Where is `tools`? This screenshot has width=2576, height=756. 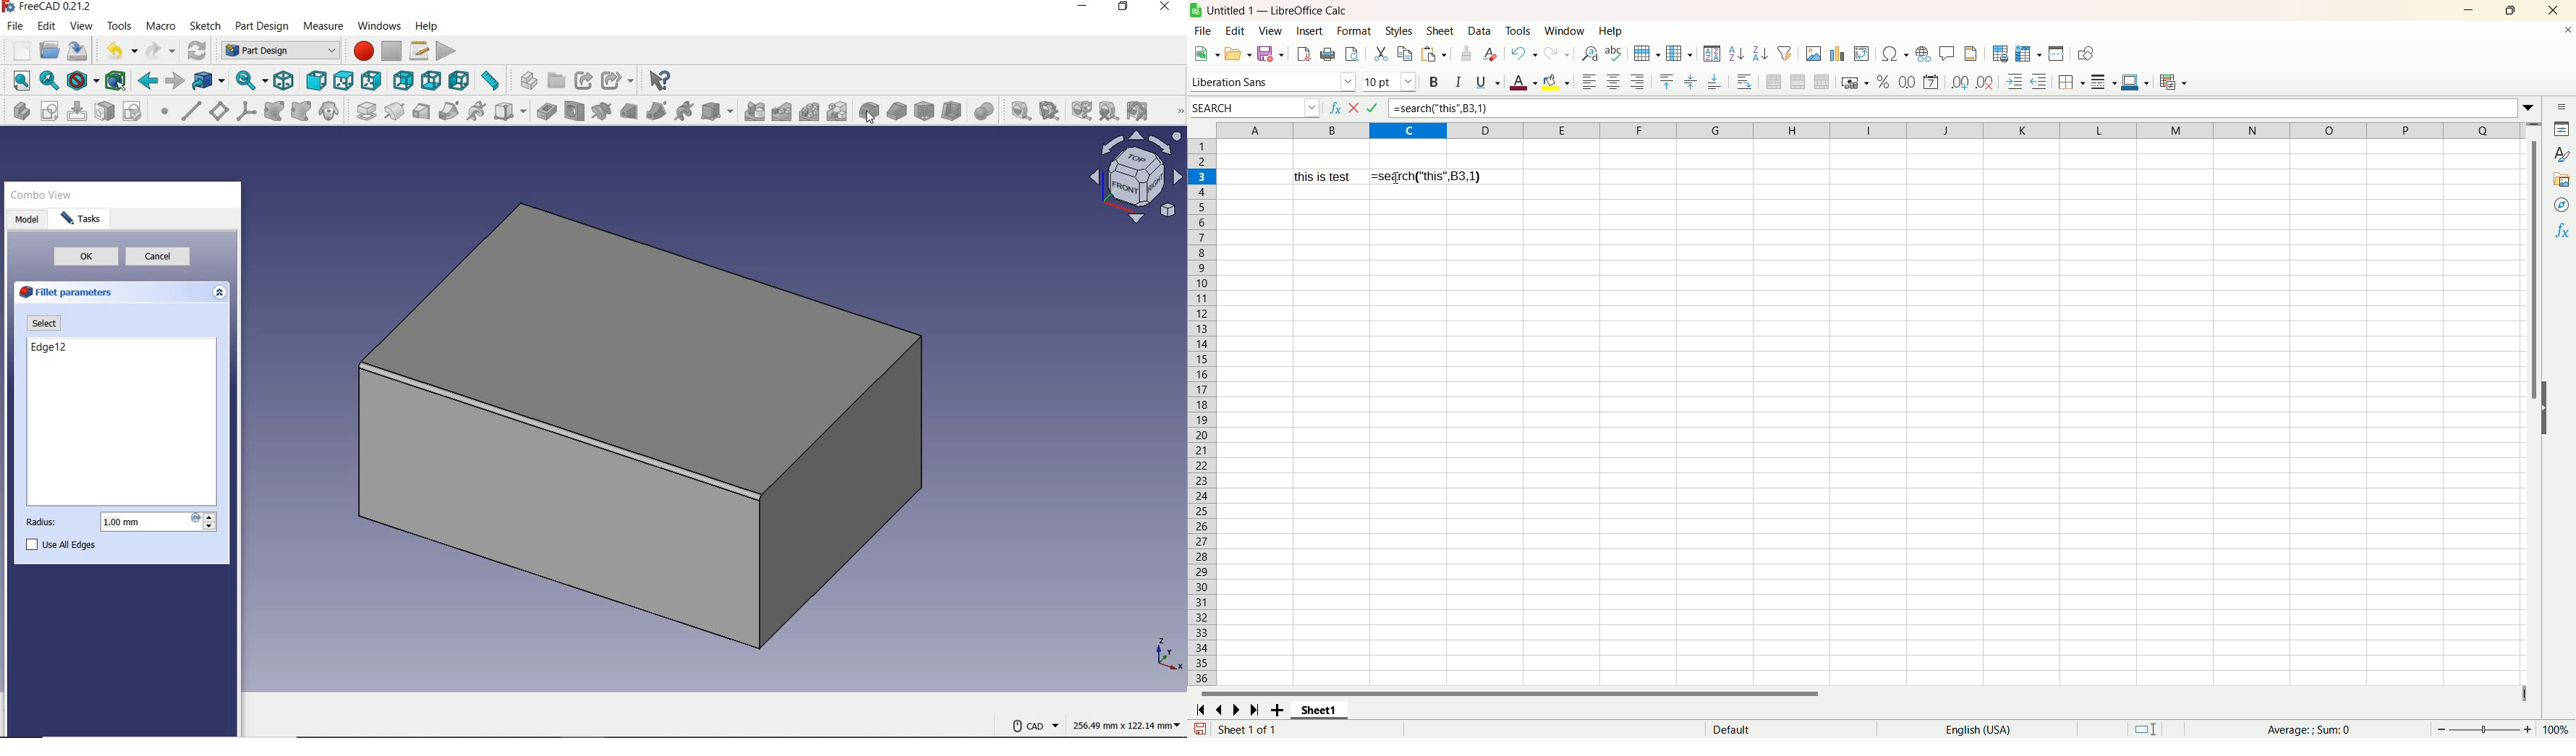
tools is located at coordinates (1518, 32).